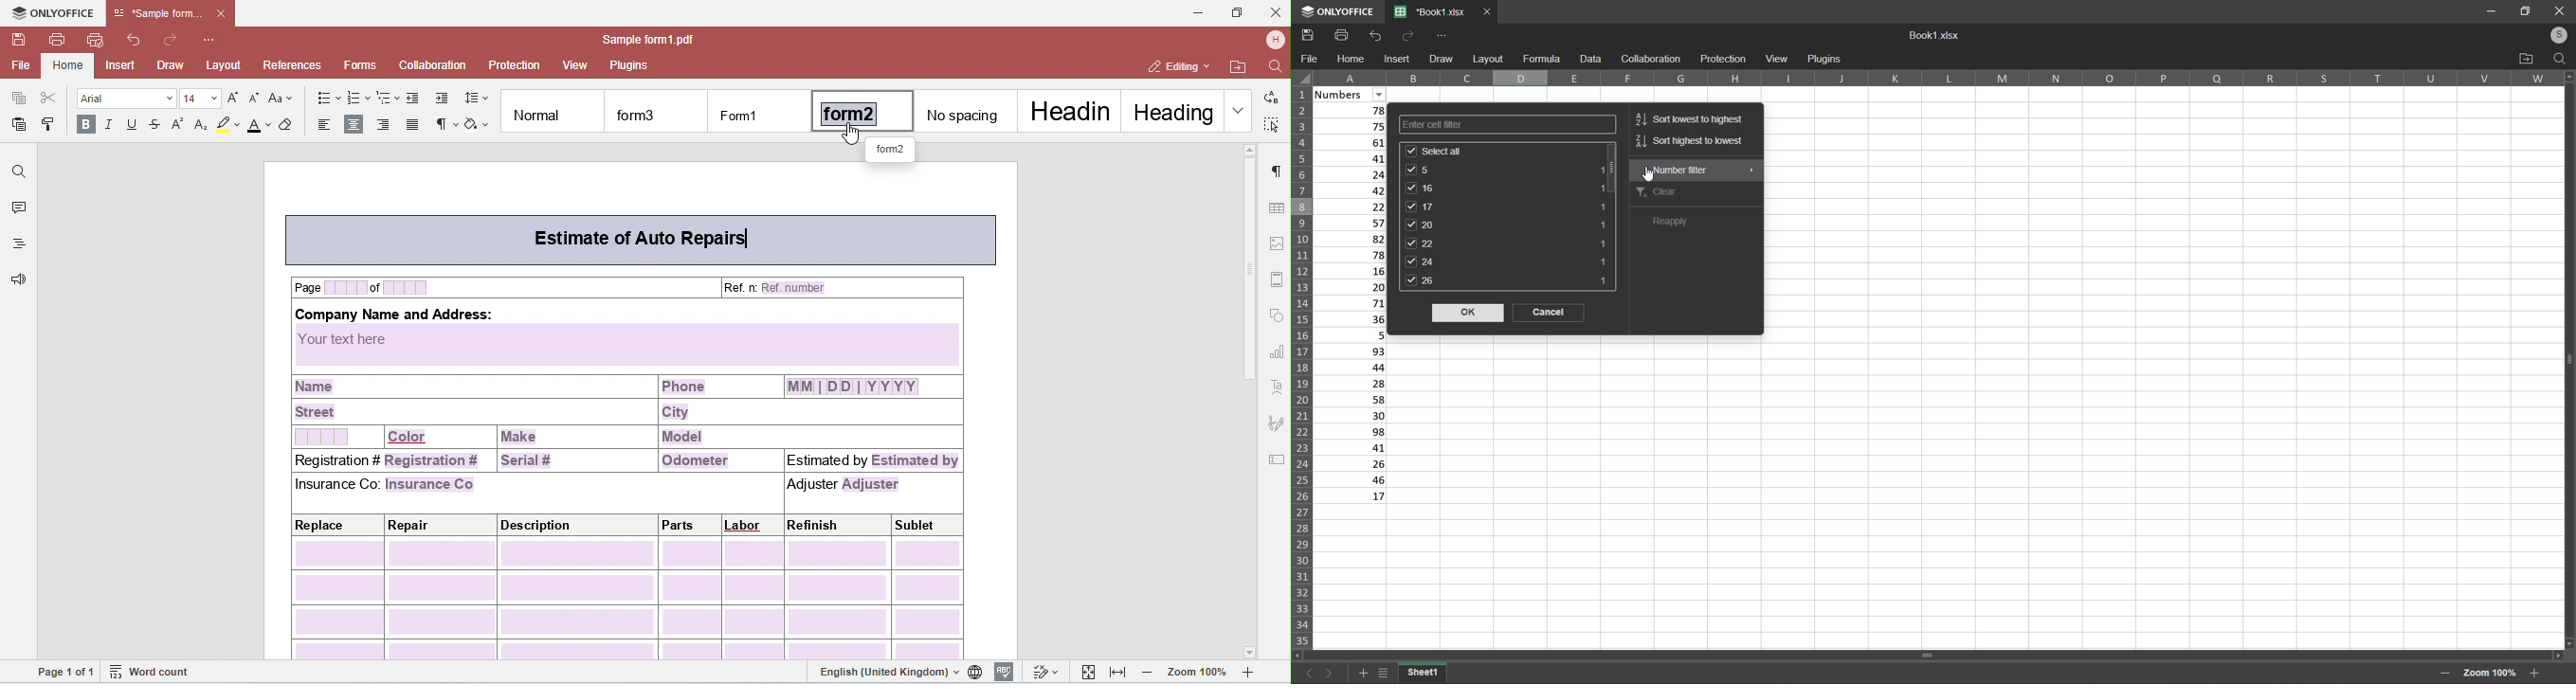 The image size is (2576, 700). I want to click on 24, so click(1506, 262).